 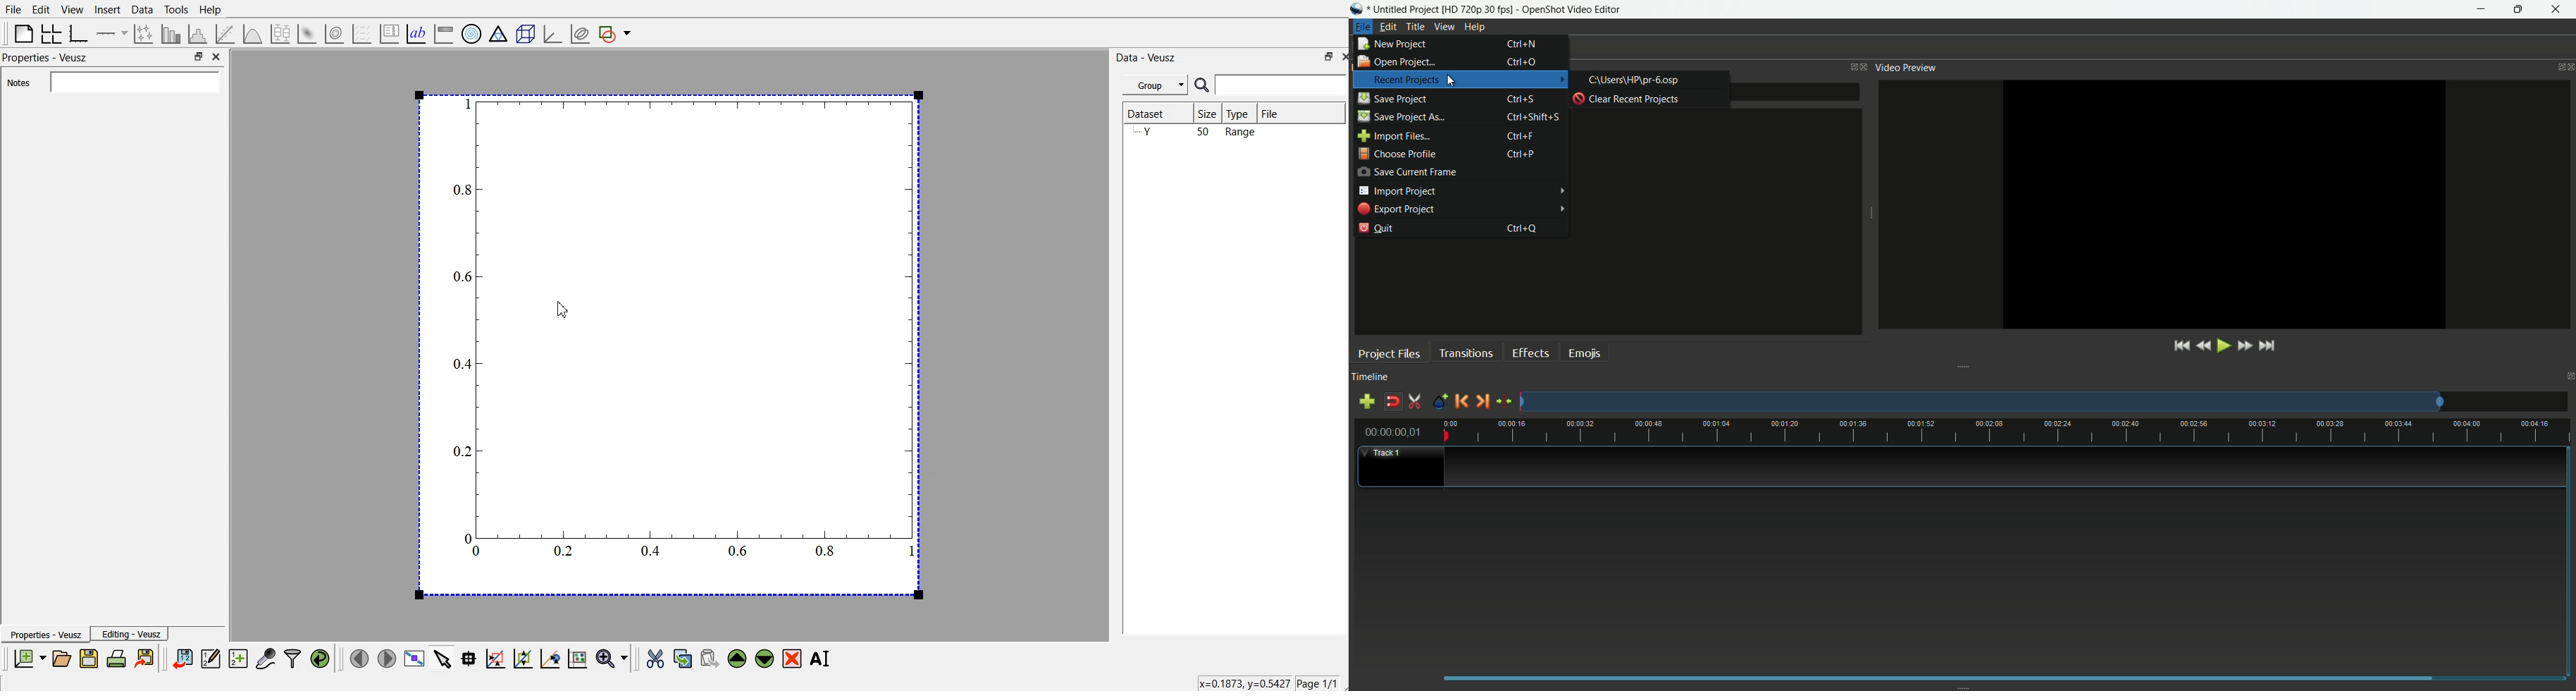 I want to click on minimize, so click(x=2482, y=10).